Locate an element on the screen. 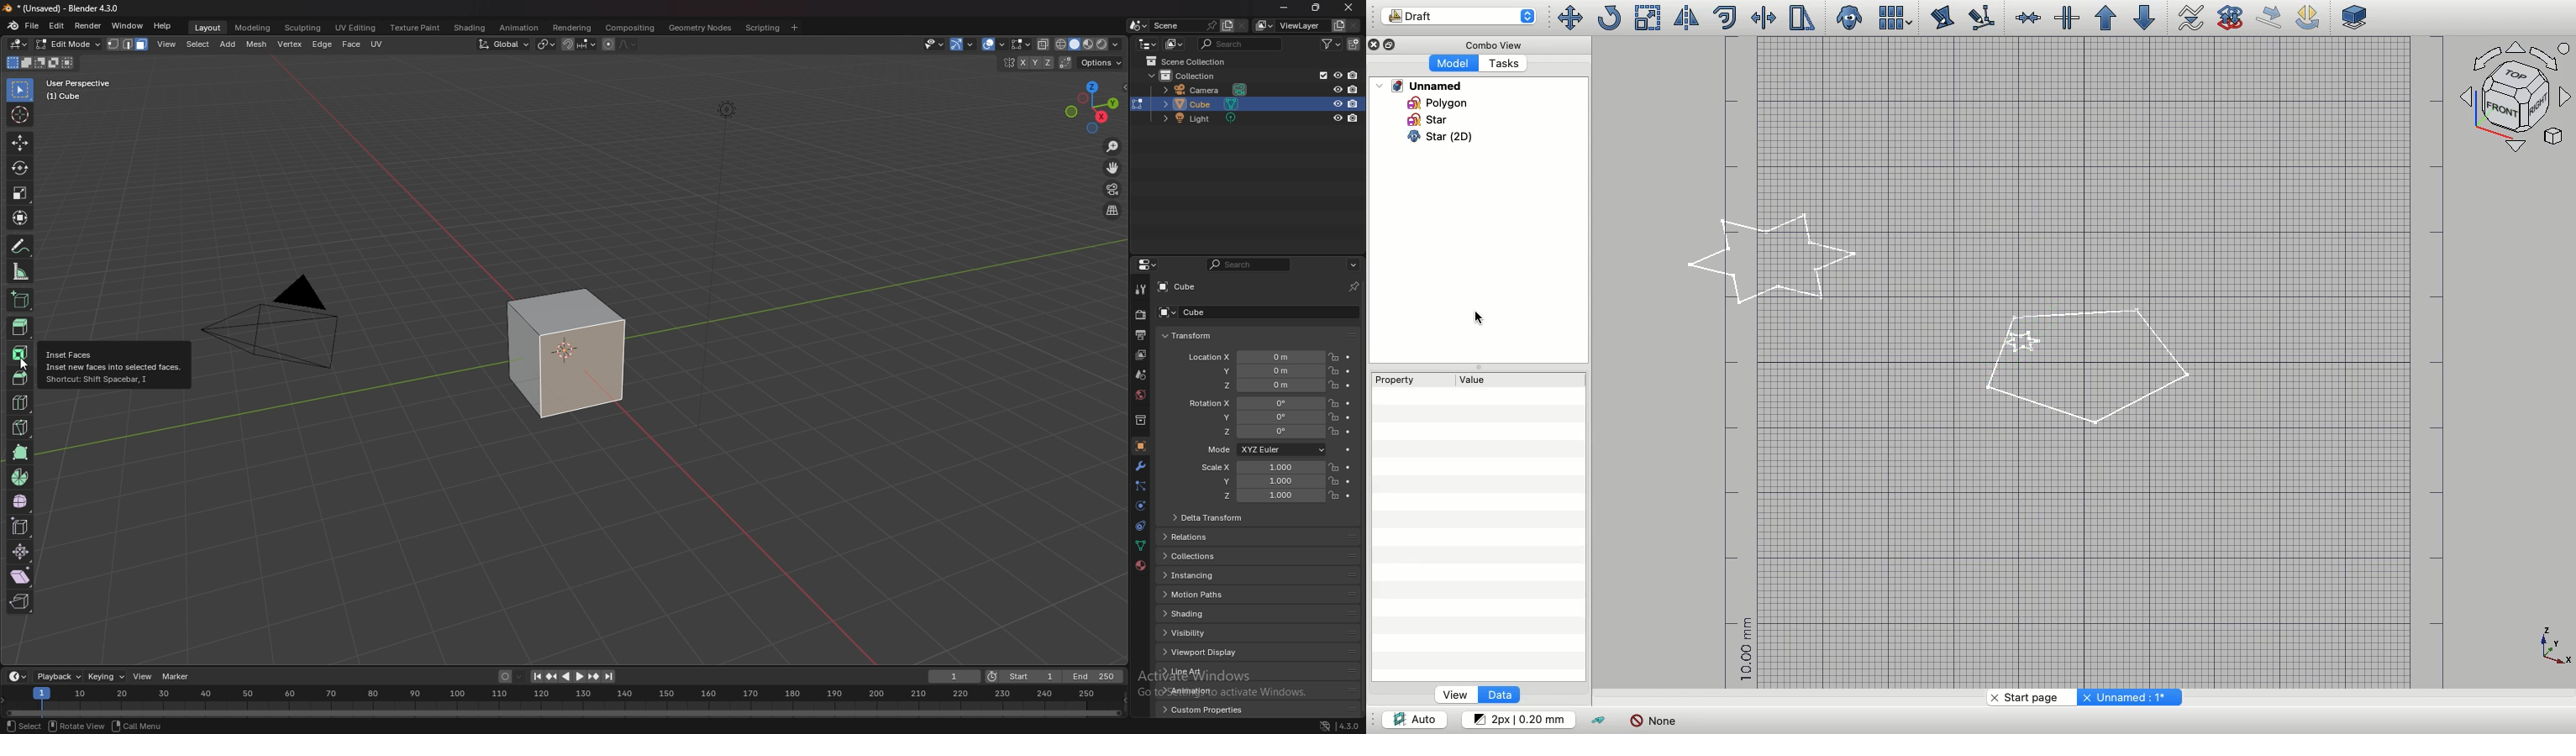  Cursor is located at coordinates (1480, 317).